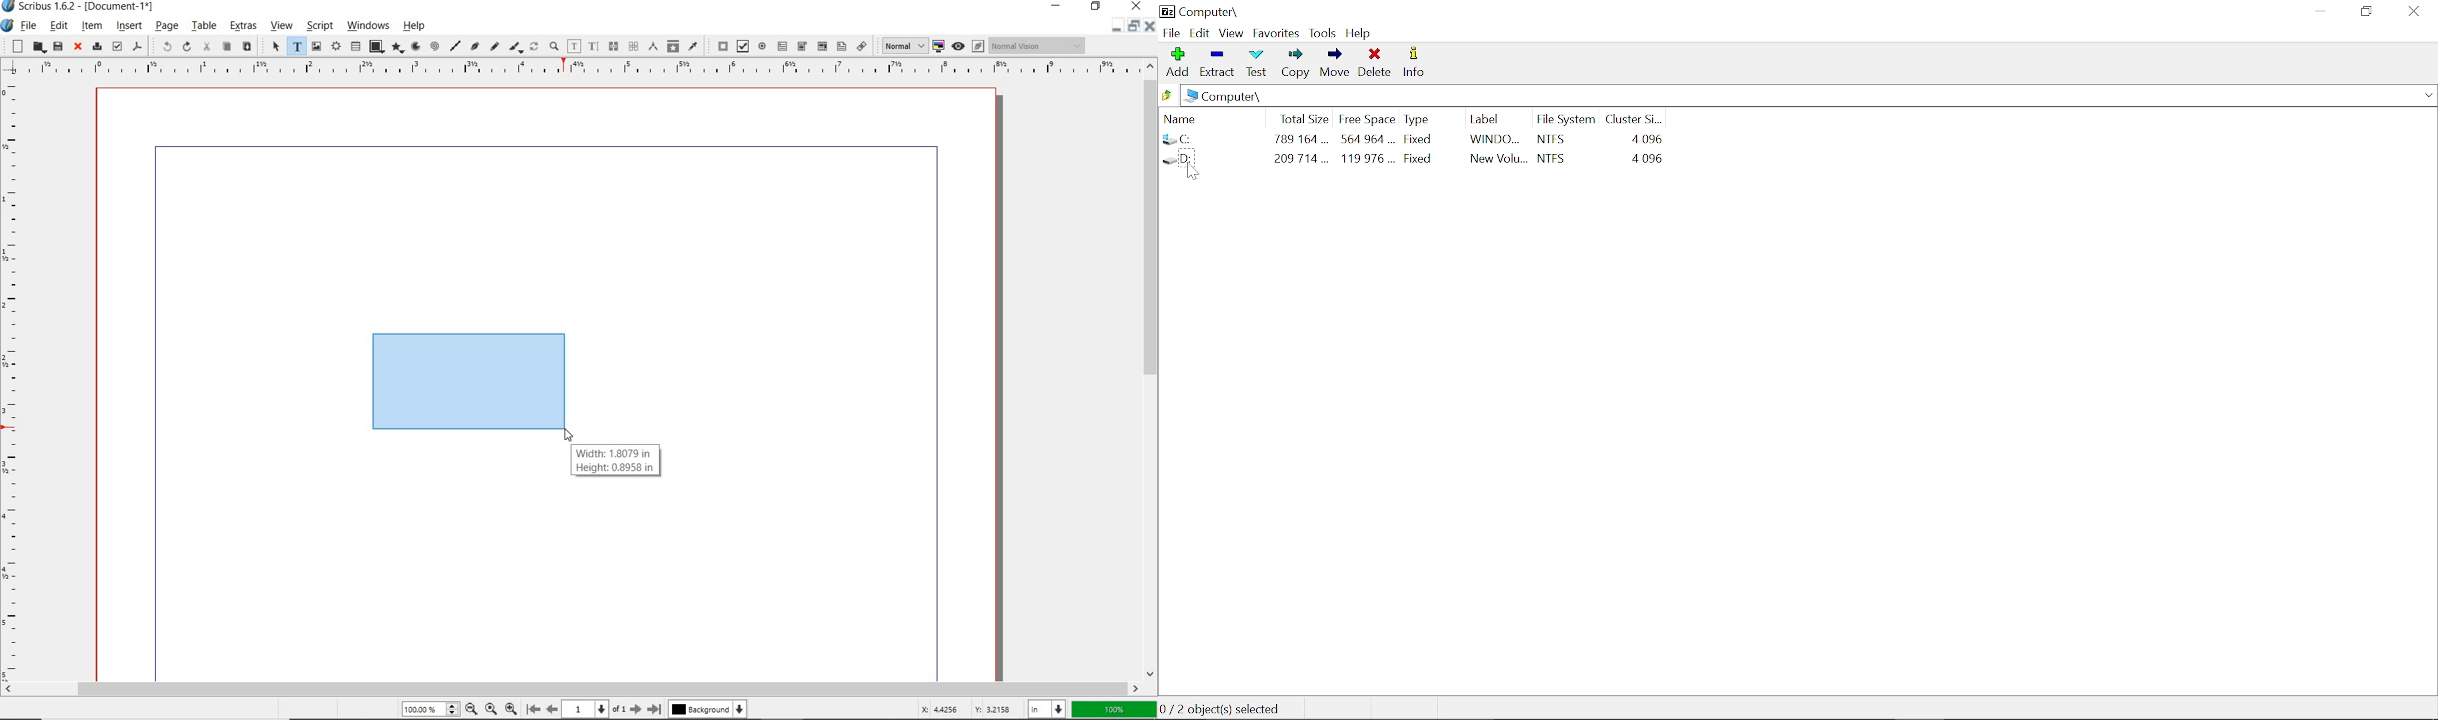  Describe the element at coordinates (1039, 47) in the screenshot. I see `Normal Vision` at that location.